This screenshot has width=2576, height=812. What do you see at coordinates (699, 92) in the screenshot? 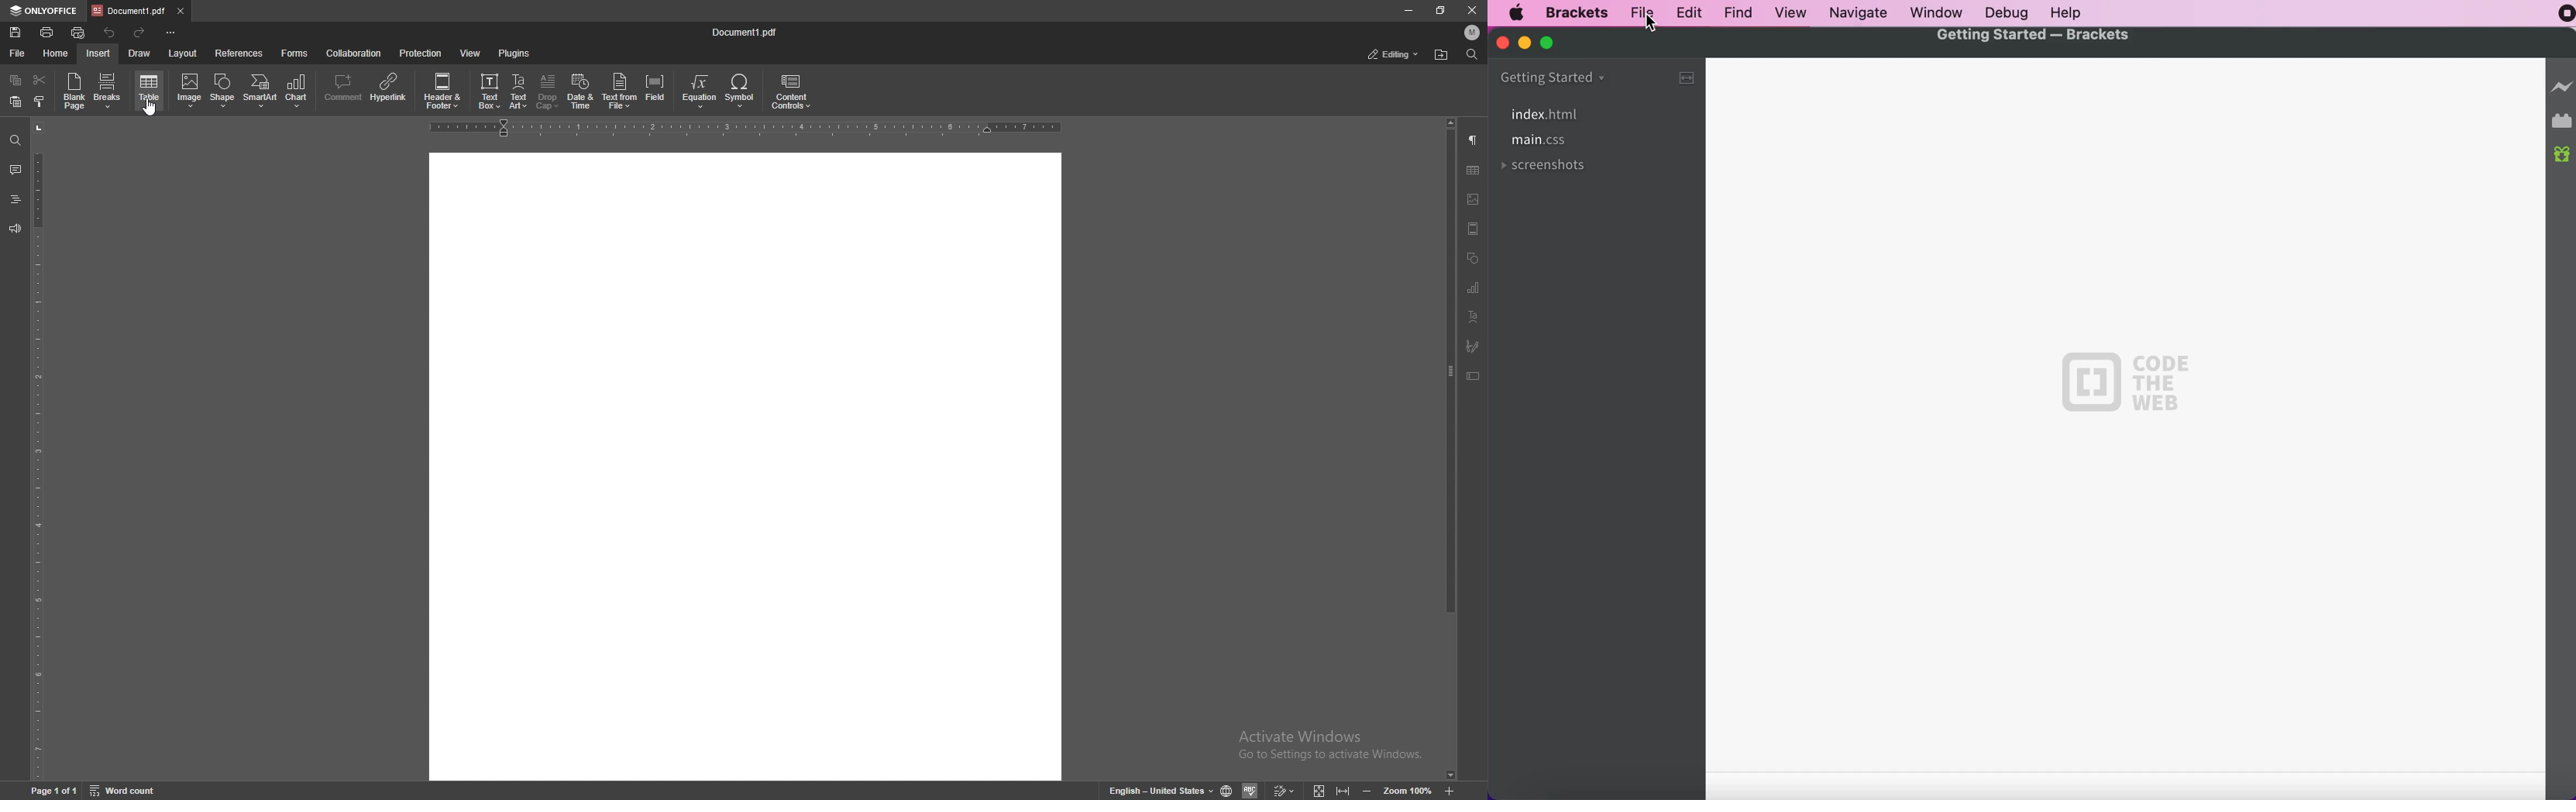
I see `equation` at bounding box center [699, 92].